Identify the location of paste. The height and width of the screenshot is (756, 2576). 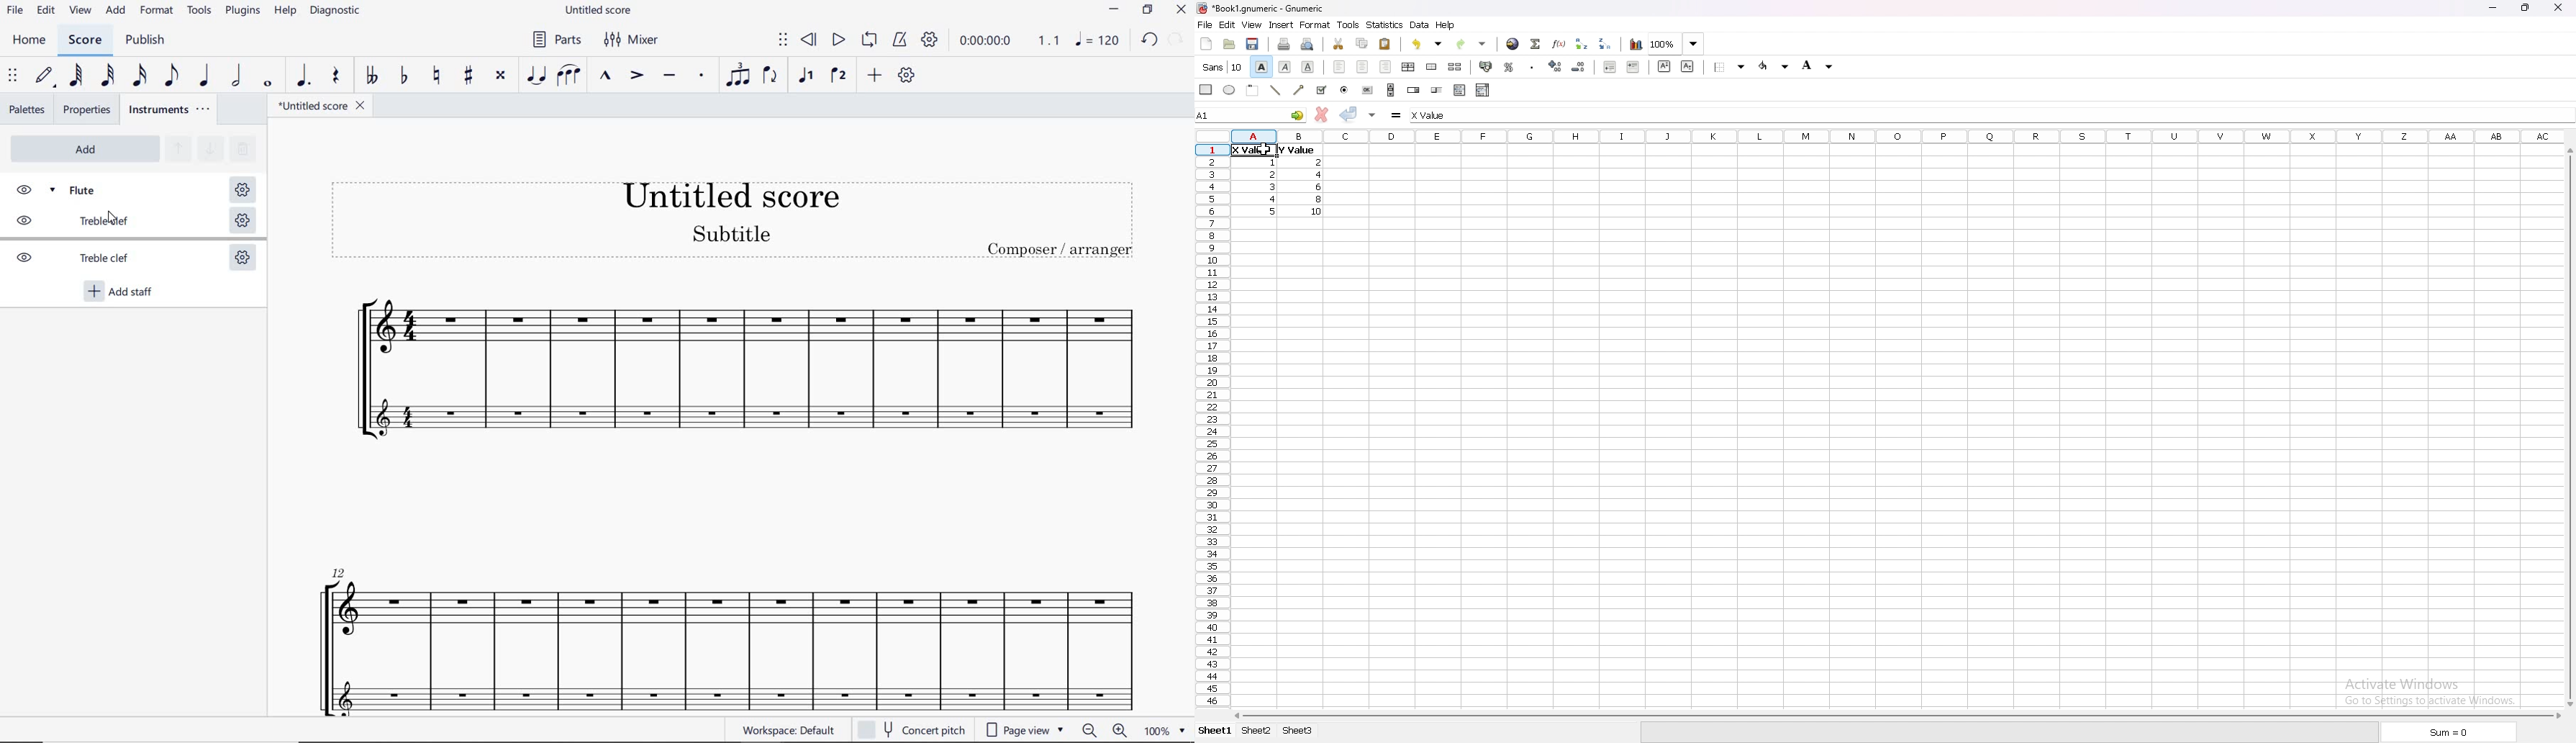
(1386, 43).